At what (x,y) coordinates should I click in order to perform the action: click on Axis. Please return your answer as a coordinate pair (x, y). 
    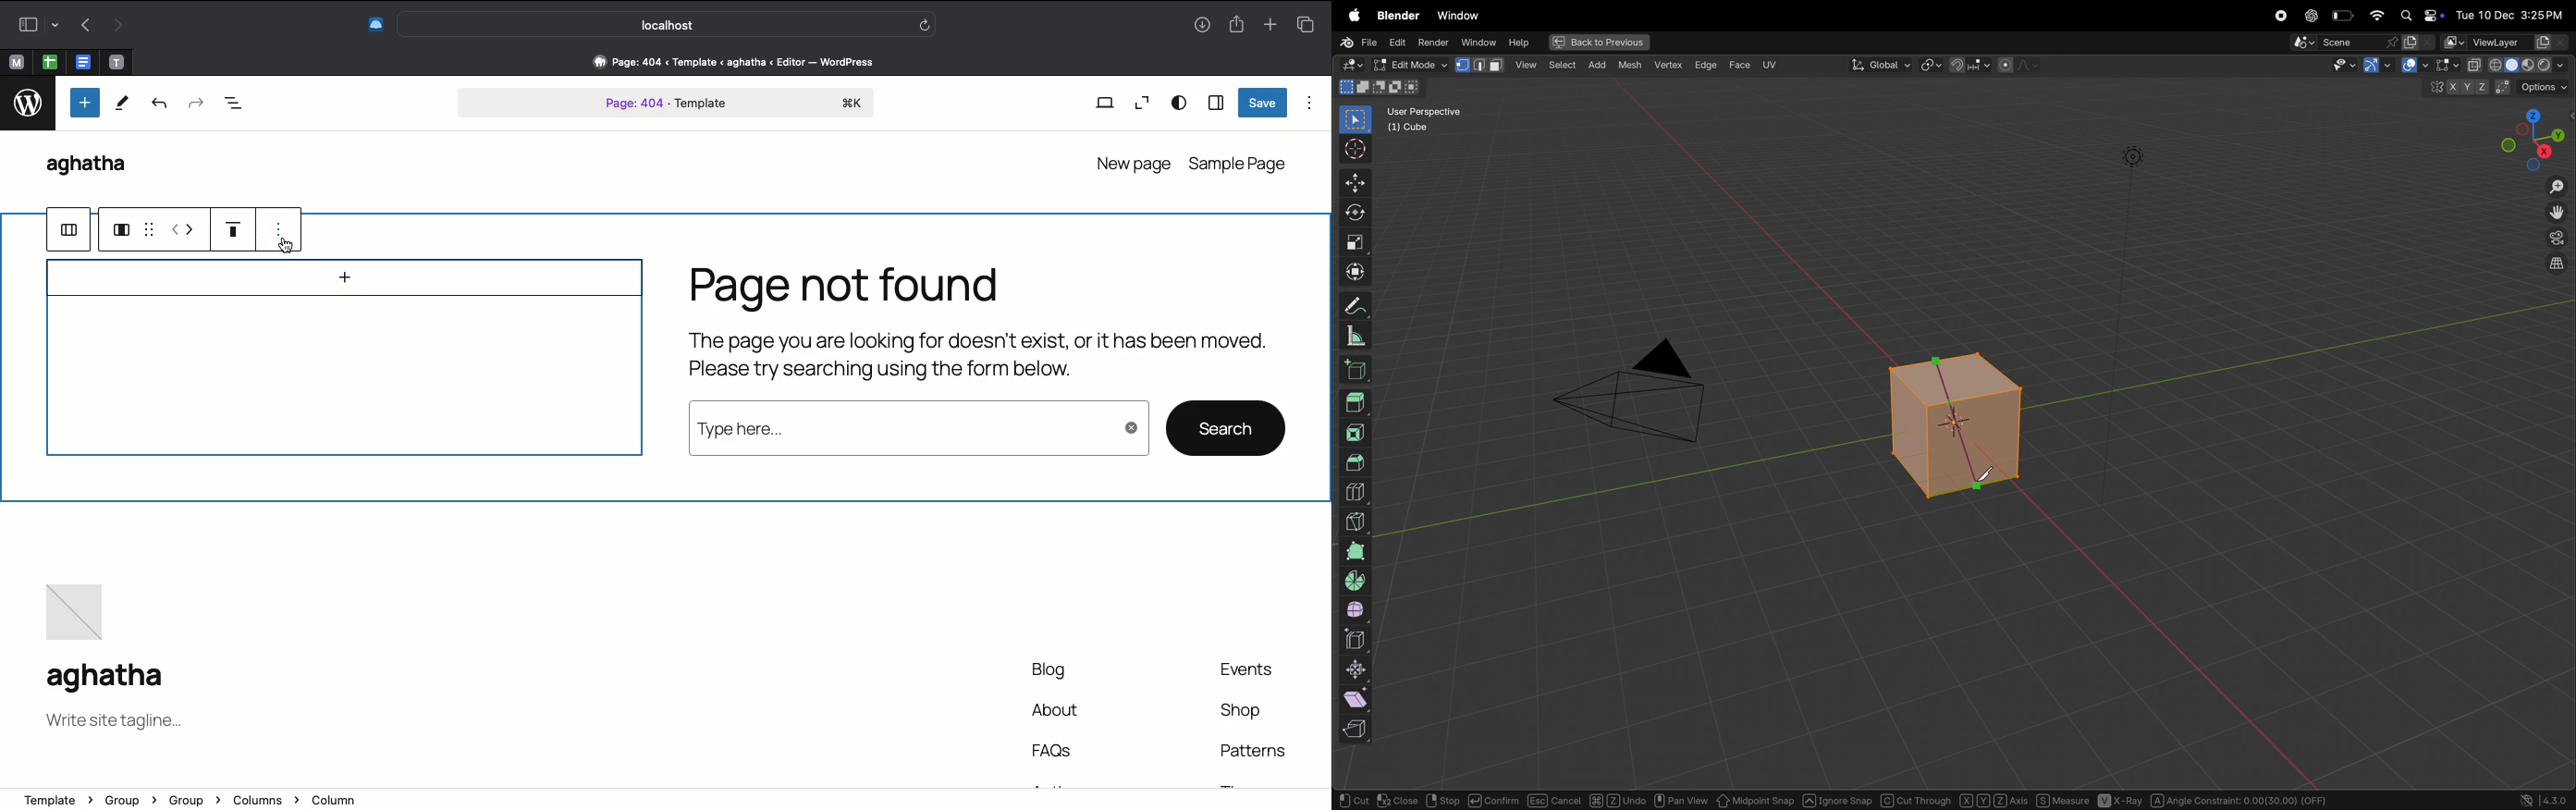
    Looking at the image, I should click on (1993, 799).